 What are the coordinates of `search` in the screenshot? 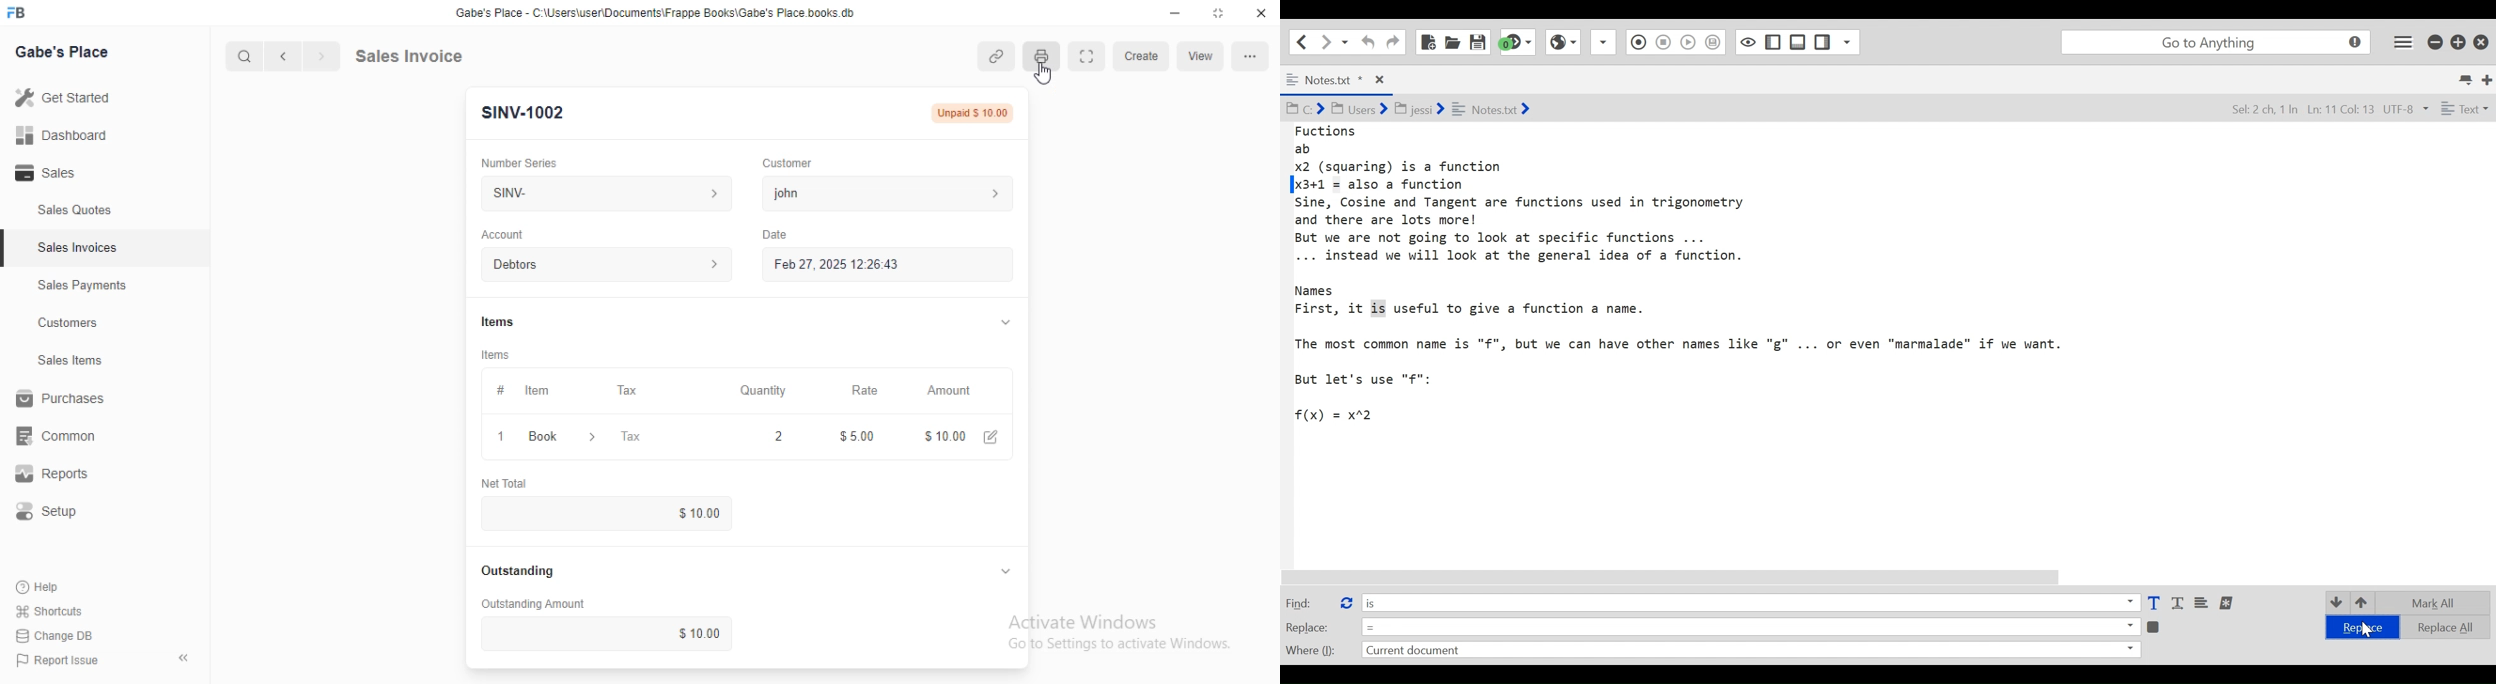 It's located at (244, 56).